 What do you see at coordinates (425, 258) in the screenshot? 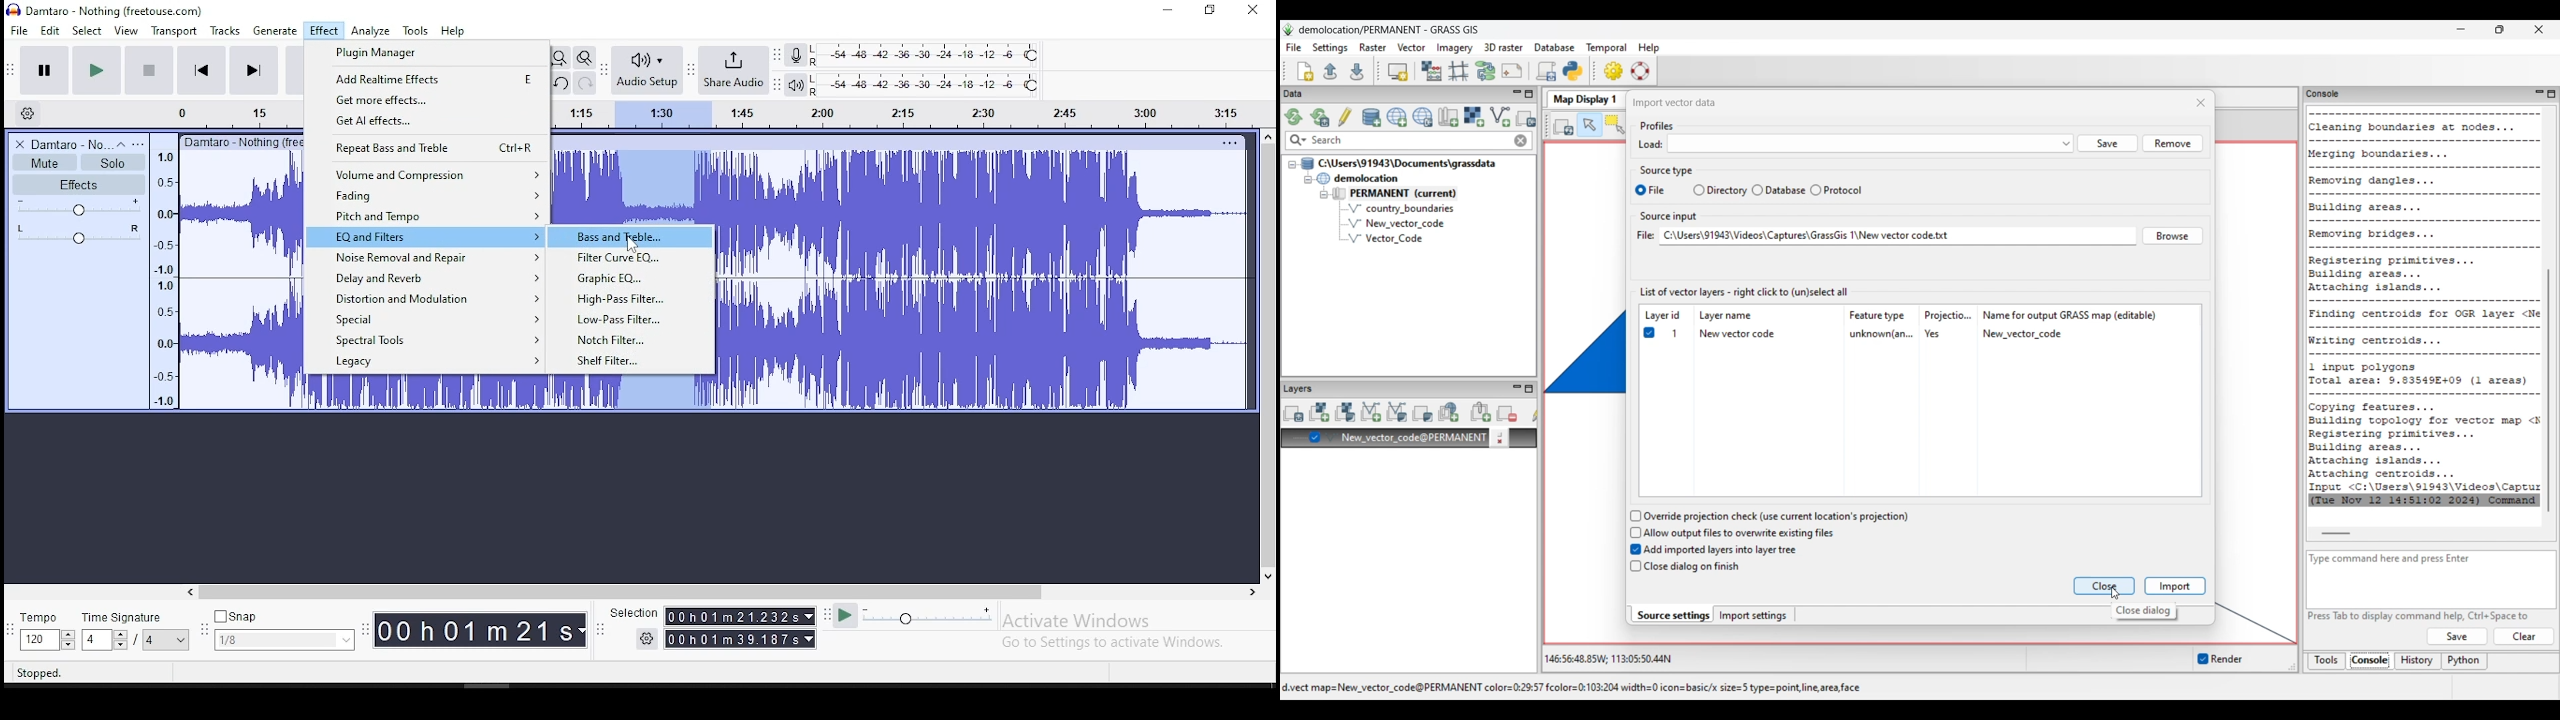
I see `noise removal and repair` at bounding box center [425, 258].